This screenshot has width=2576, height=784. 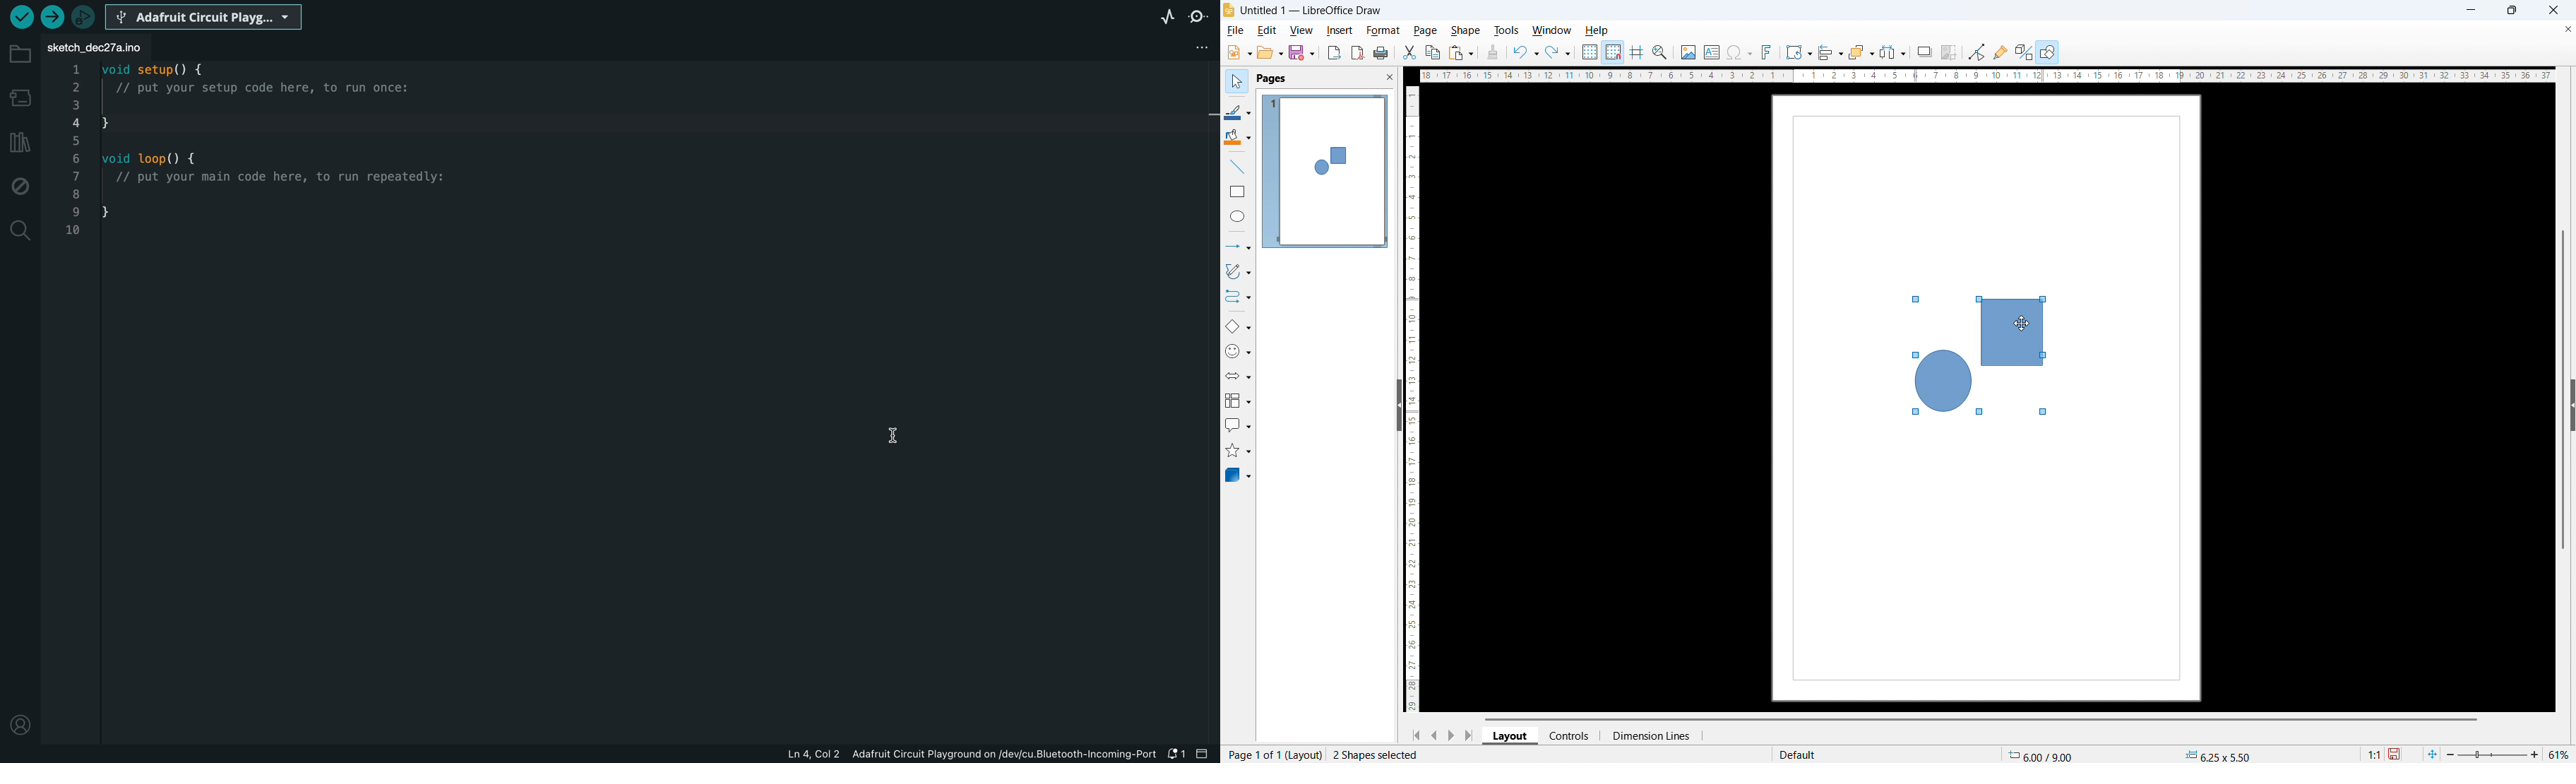 What do you see at coordinates (2563, 387) in the screenshot?
I see `vertical scrollbar` at bounding box center [2563, 387].